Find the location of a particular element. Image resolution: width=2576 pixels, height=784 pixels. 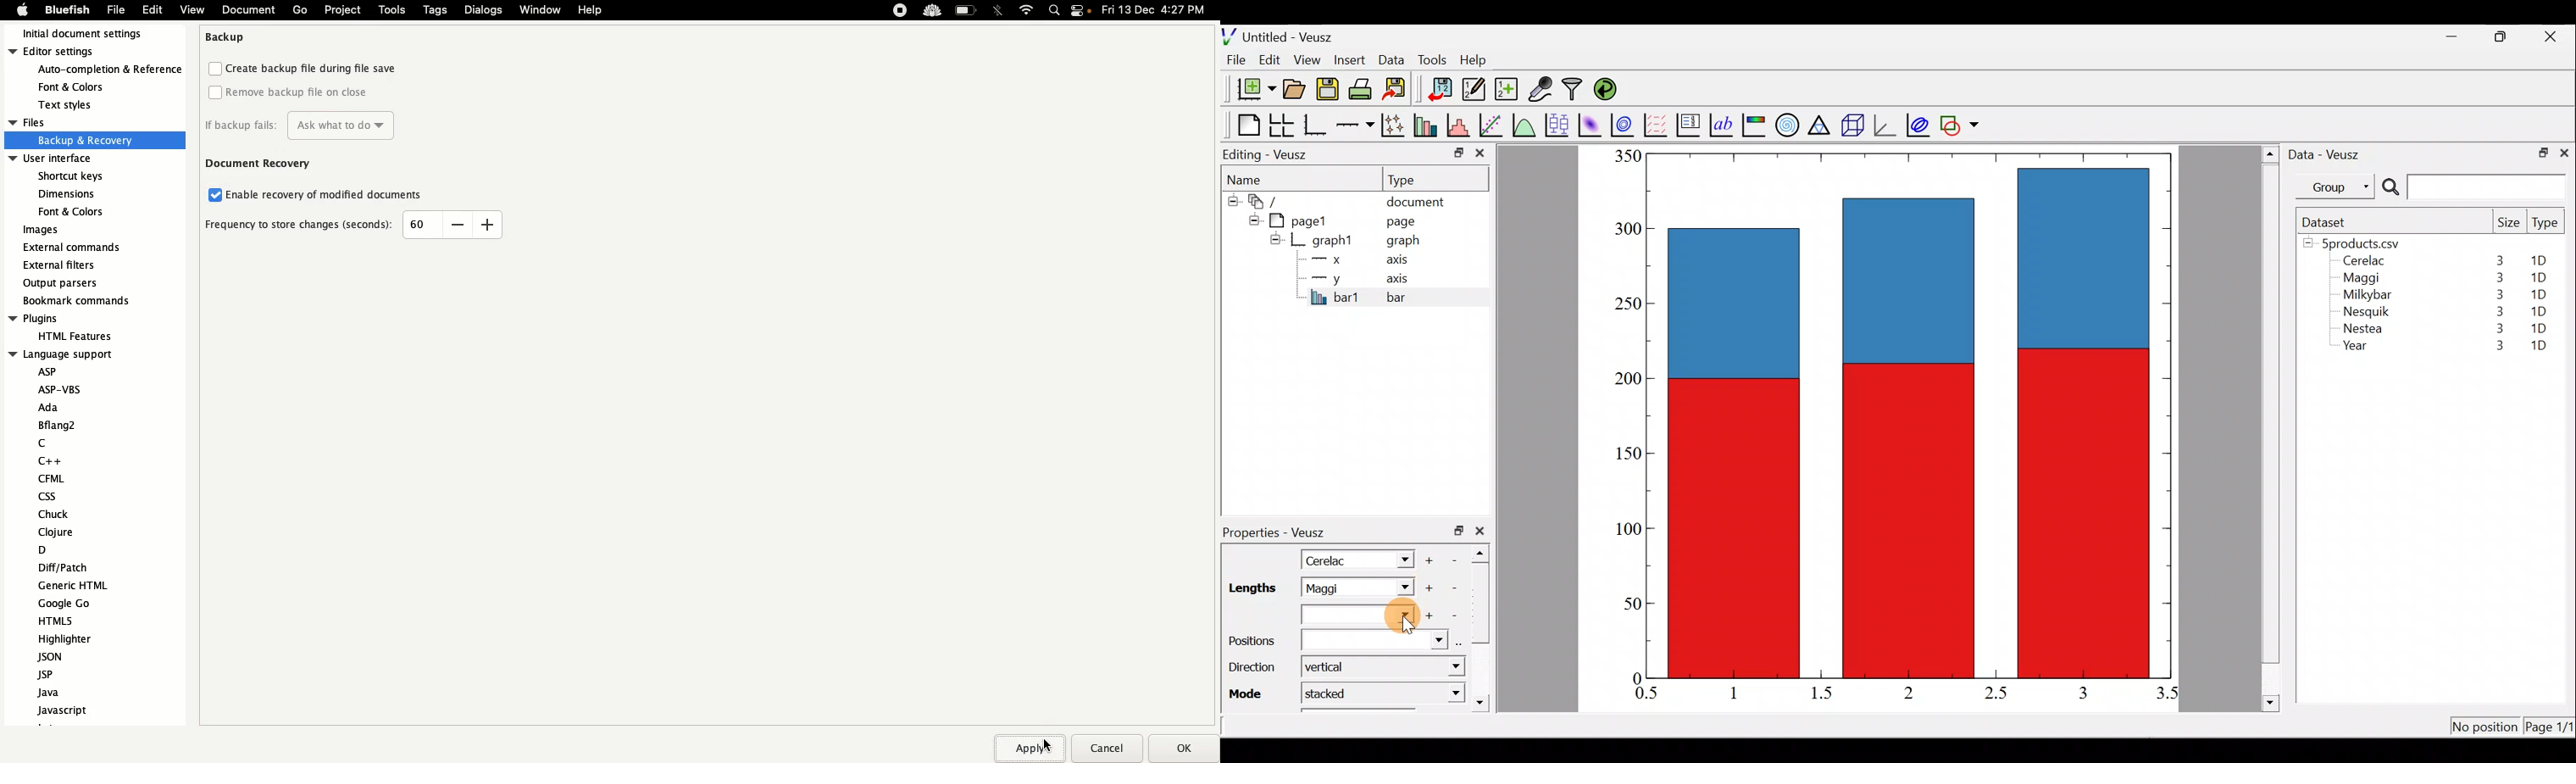

document is located at coordinates (1415, 199).